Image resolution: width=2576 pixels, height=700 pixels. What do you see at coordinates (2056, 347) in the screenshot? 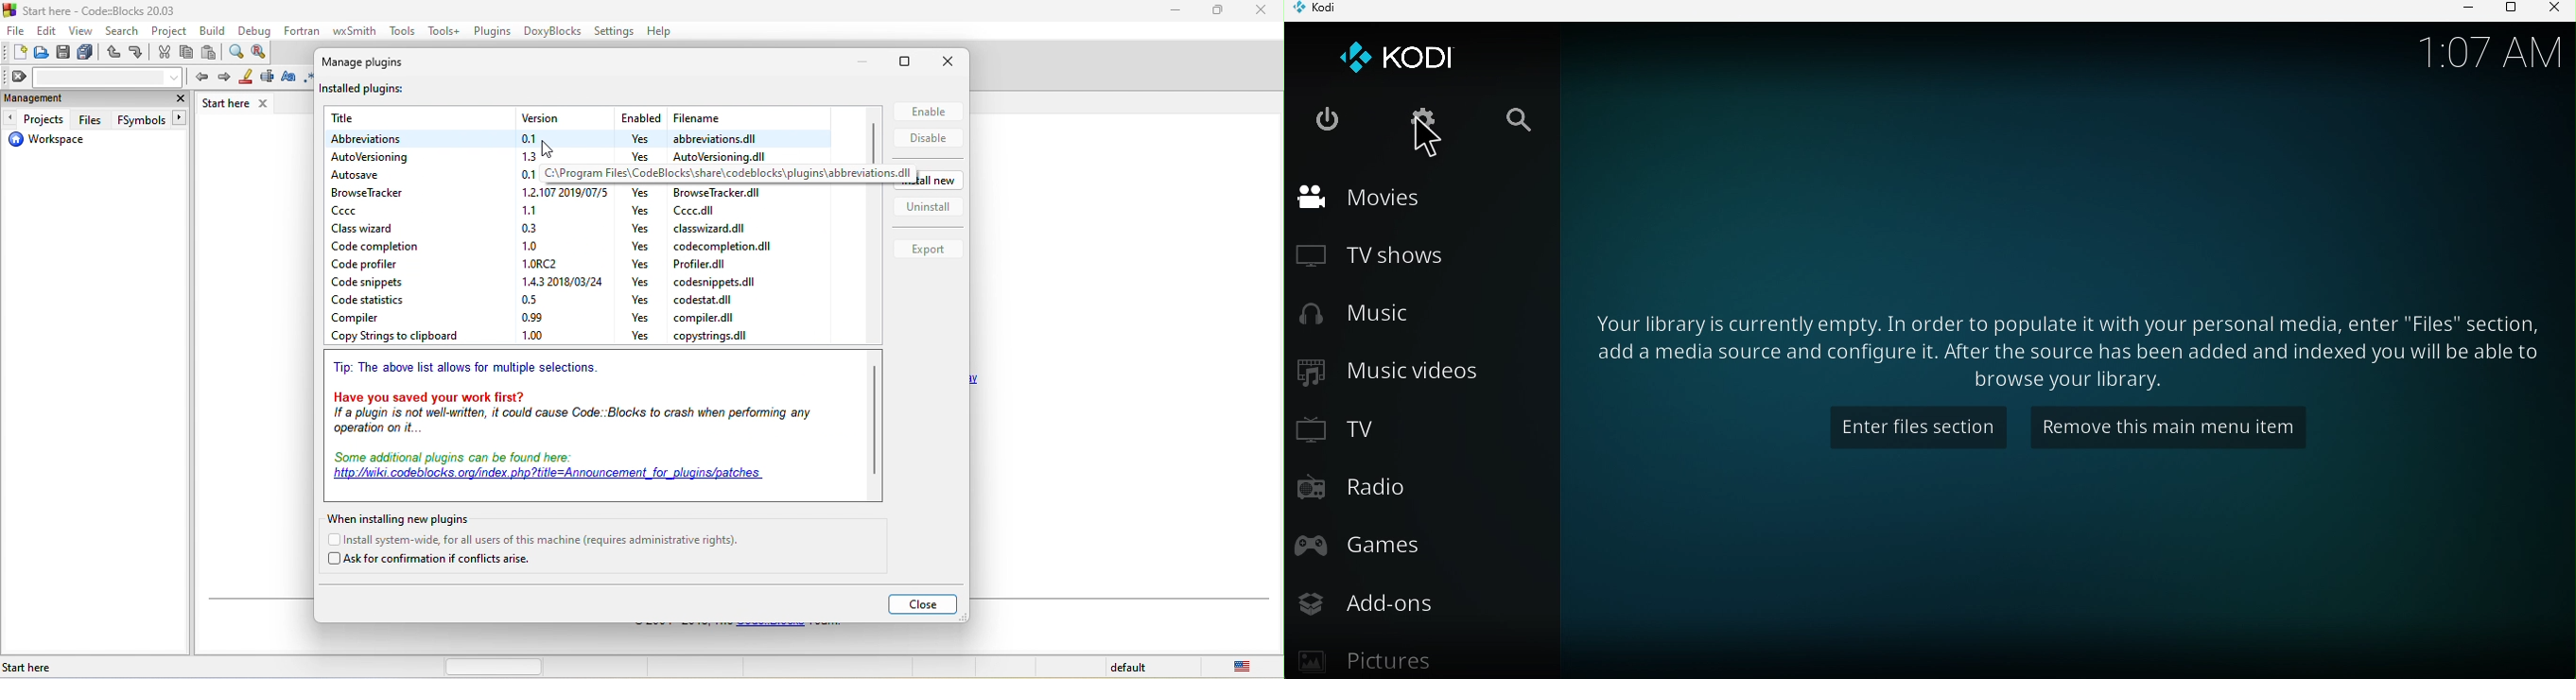
I see `Enter files section Remove this main menu item` at bounding box center [2056, 347].